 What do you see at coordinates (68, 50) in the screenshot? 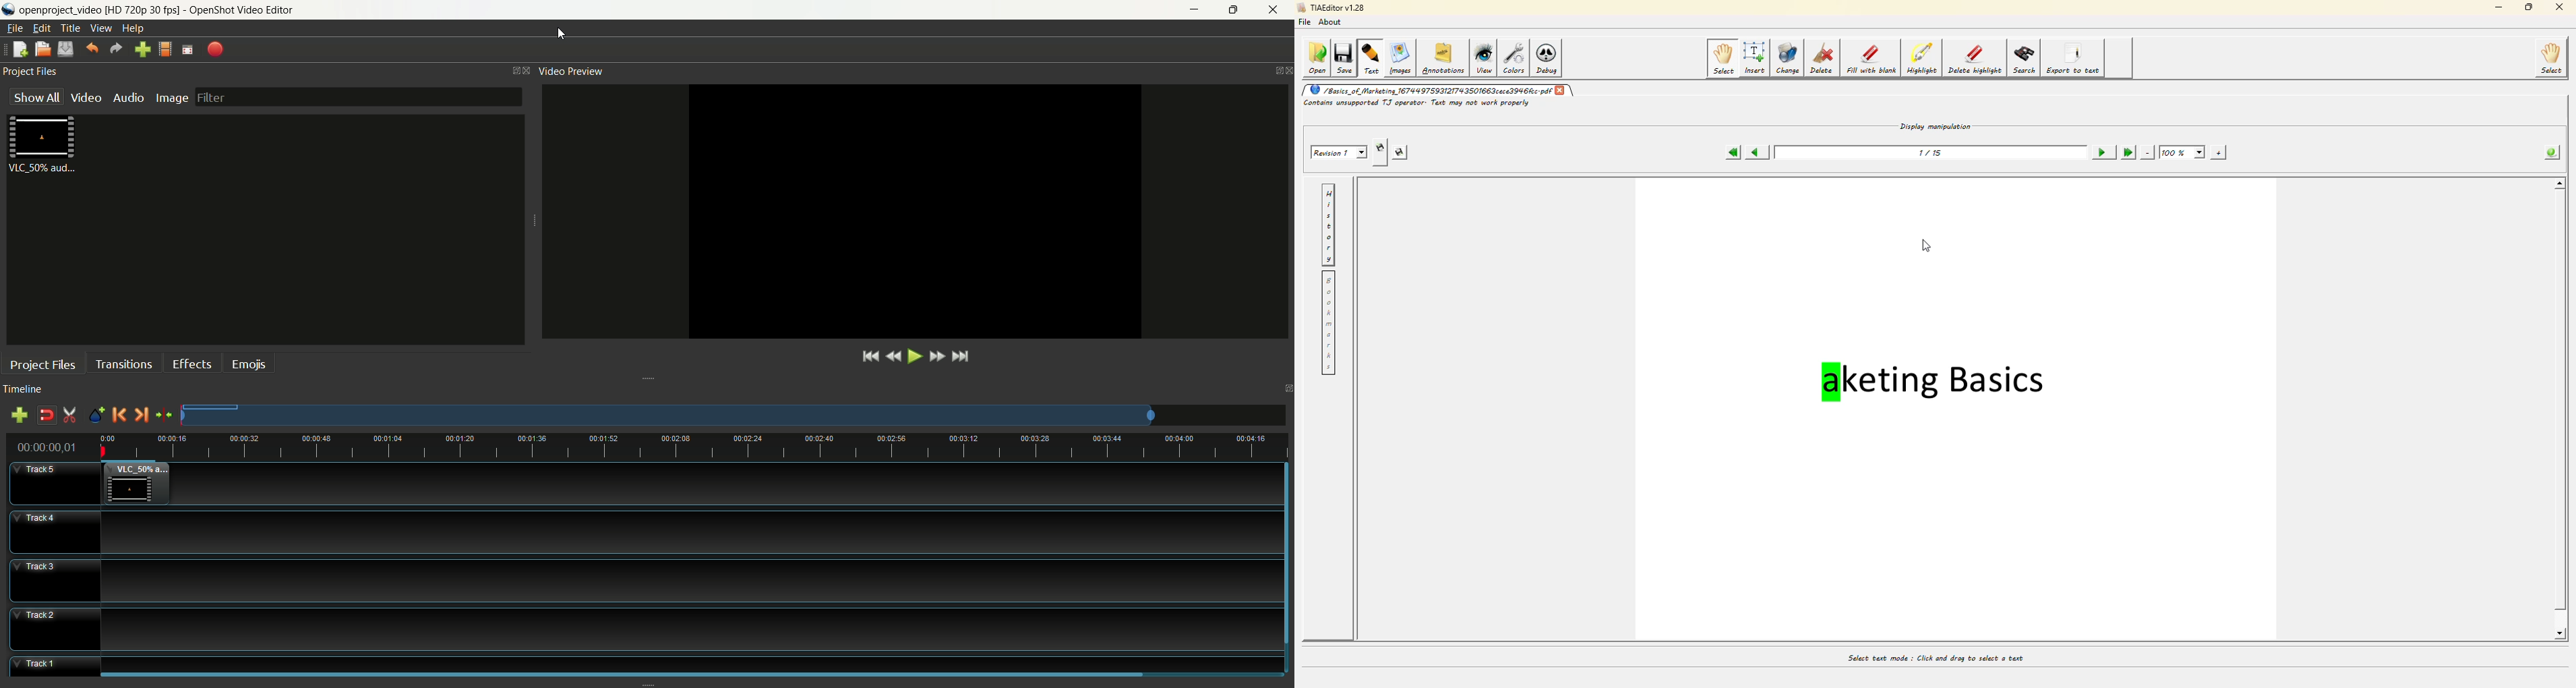
I see `save project` at bounding box center [68, 50].